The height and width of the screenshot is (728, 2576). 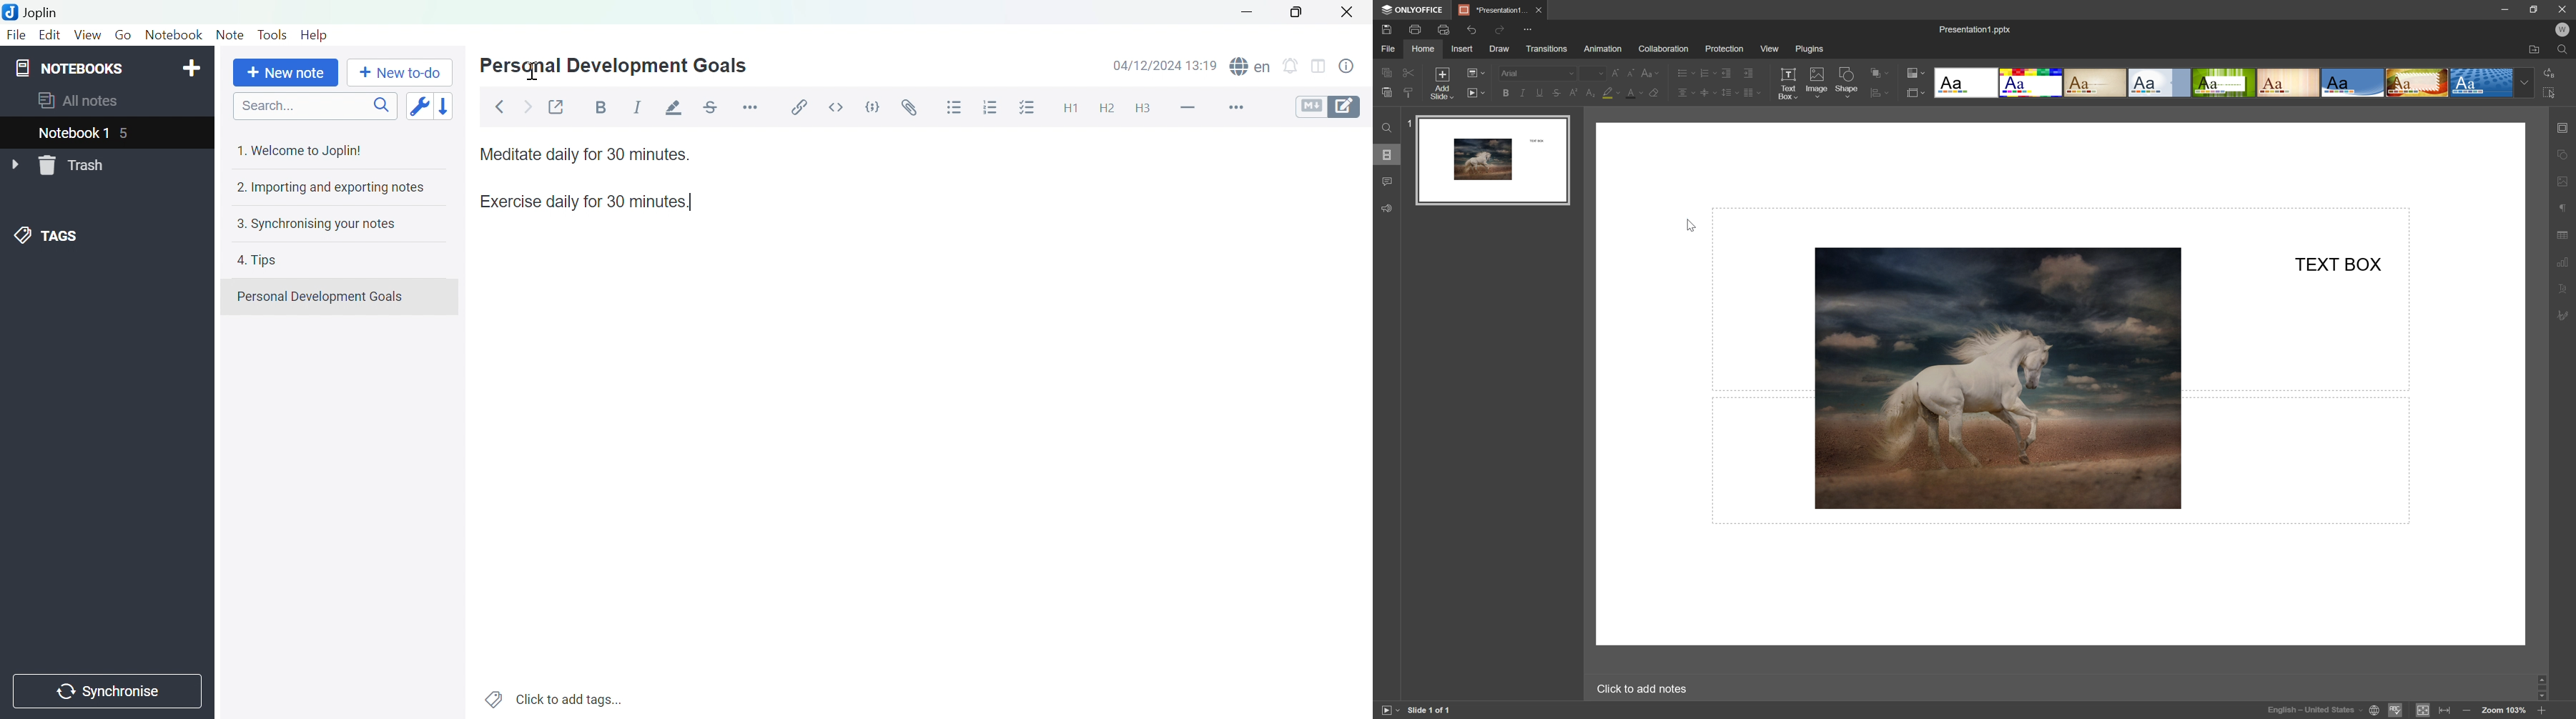 I want to click on undo, so click(x=1471, y=31).